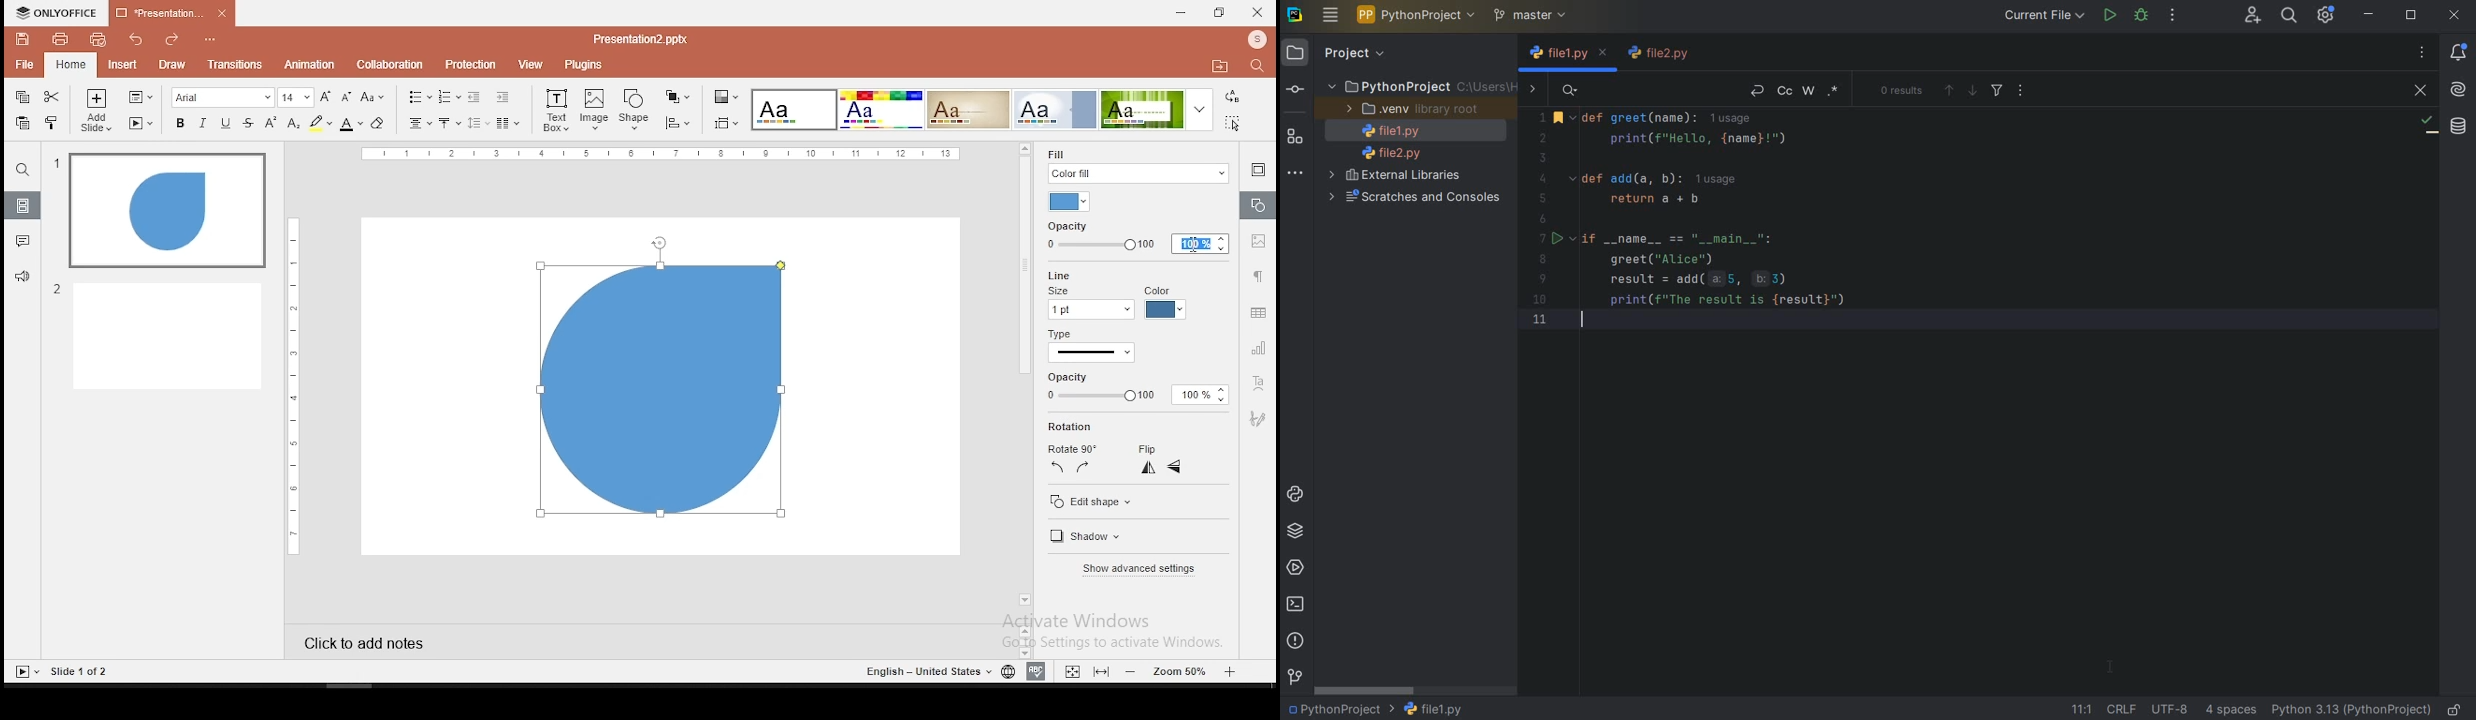  What do you see at coordinates (1060, 336) in the screenshot?
I see `type` at bounding box center [1060, 336].